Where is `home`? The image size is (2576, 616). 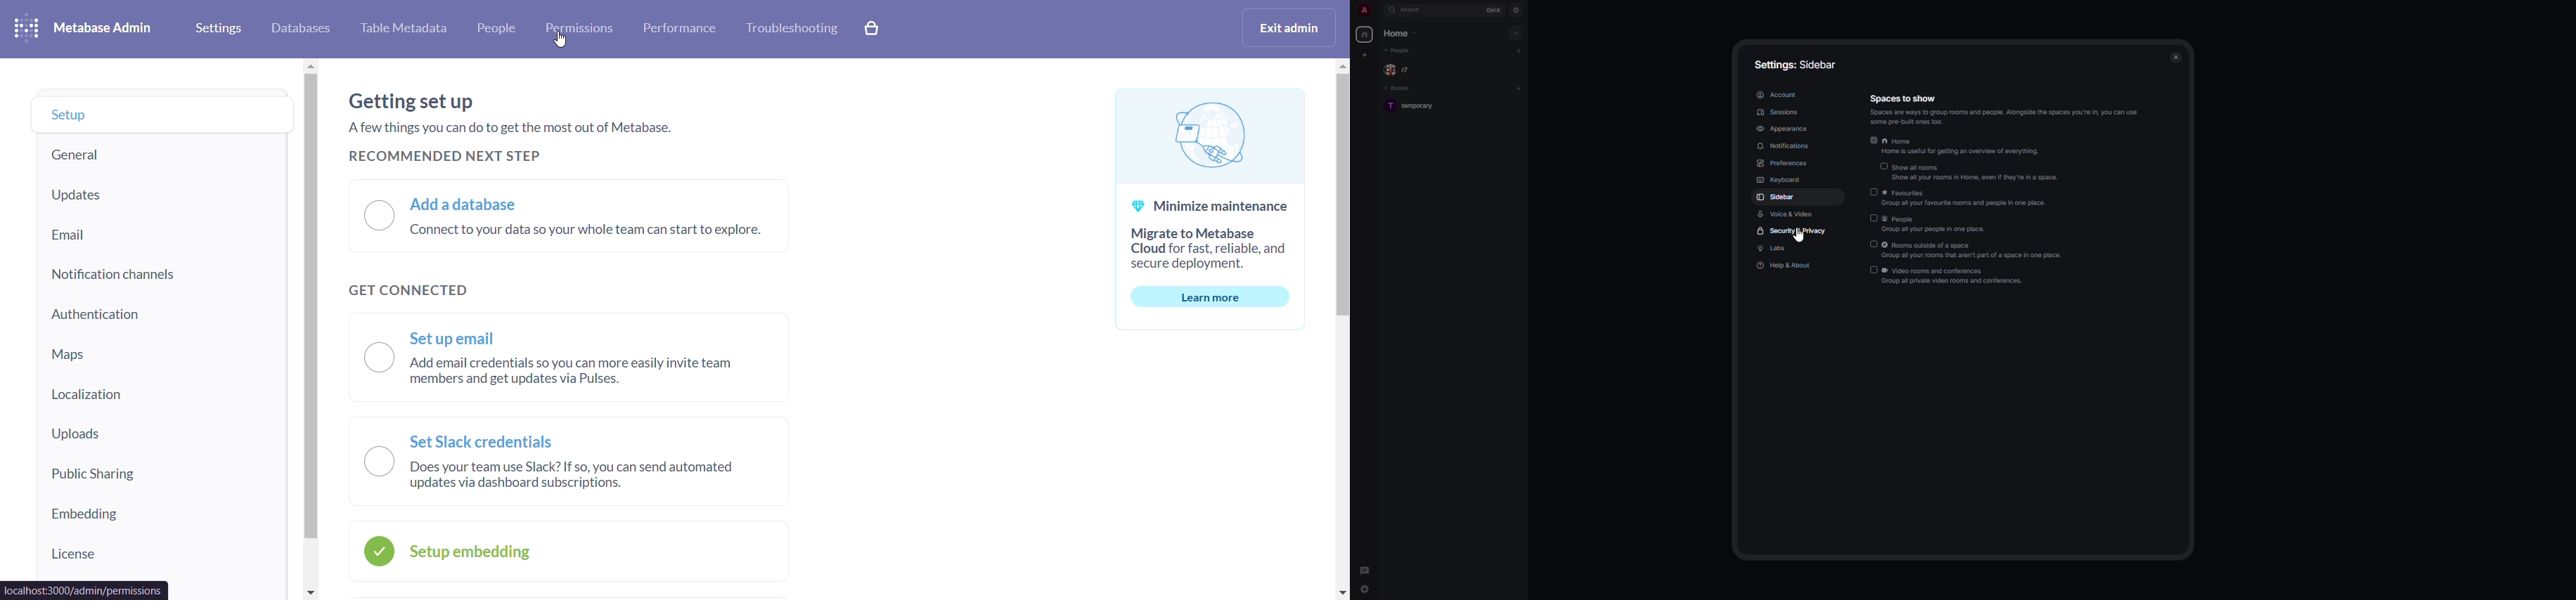
home is located at coordinates (1955, 143).